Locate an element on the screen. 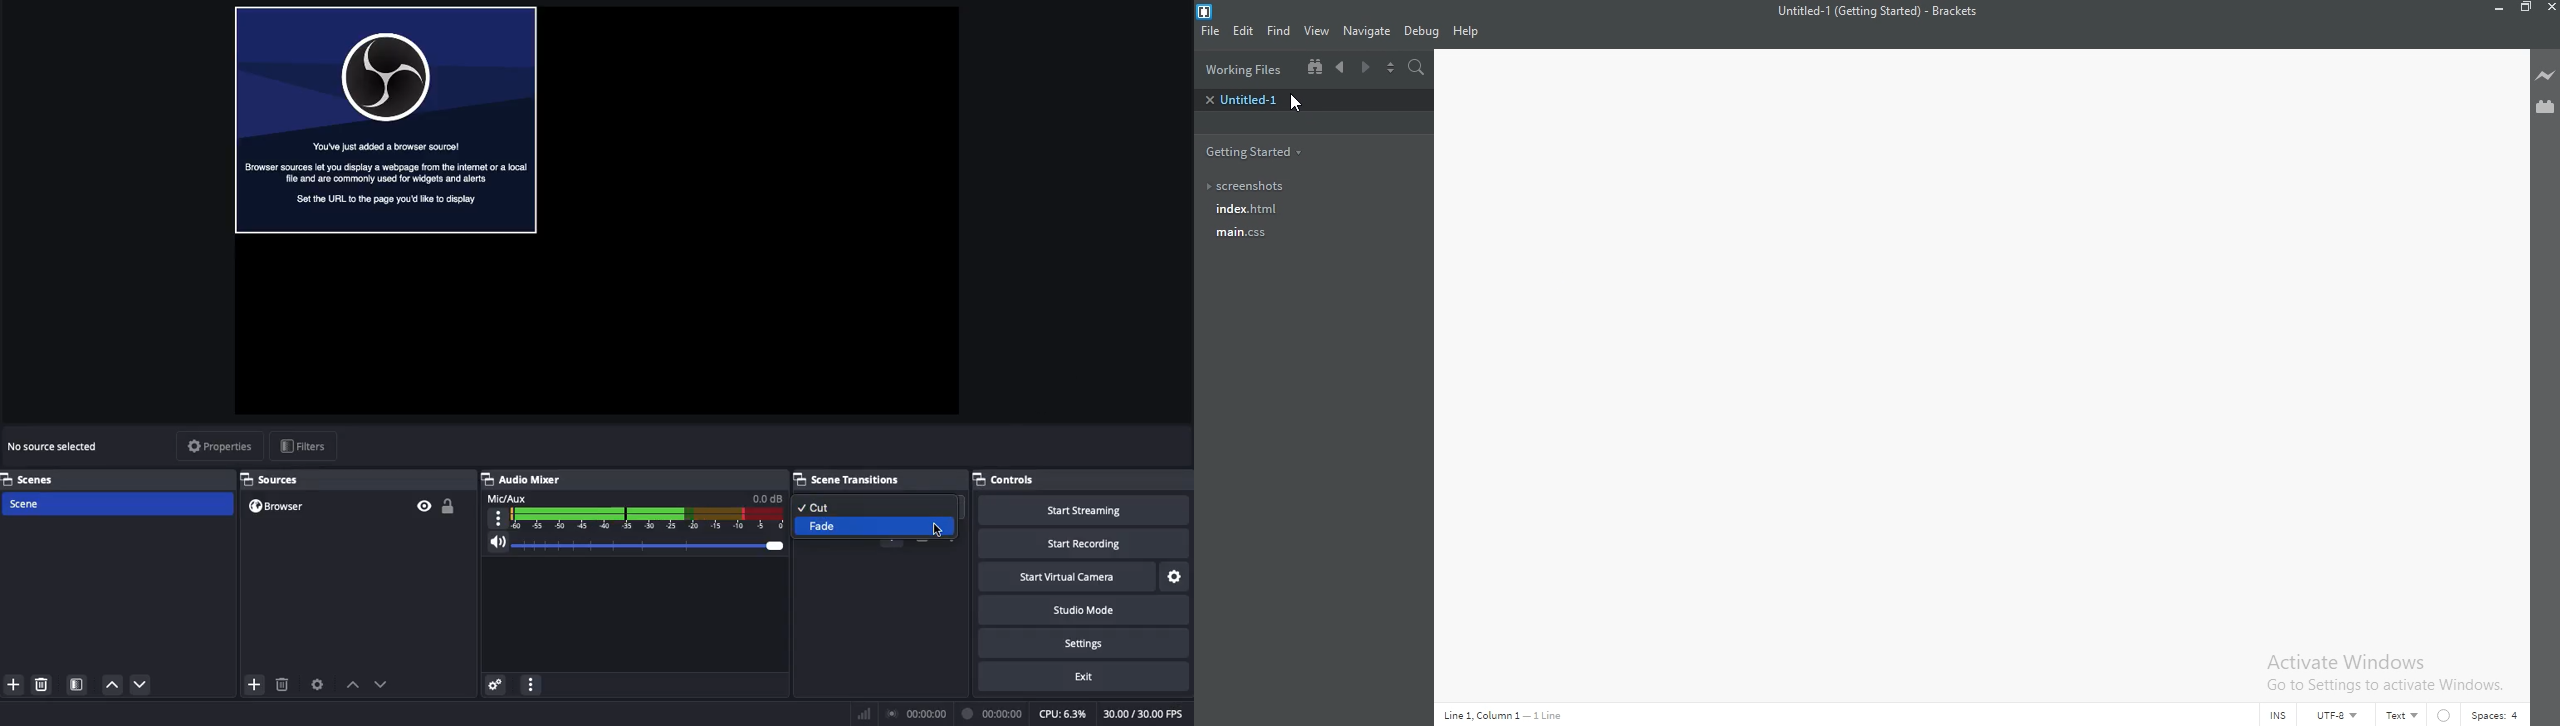  FIle is located at coordinates (1208, 31).